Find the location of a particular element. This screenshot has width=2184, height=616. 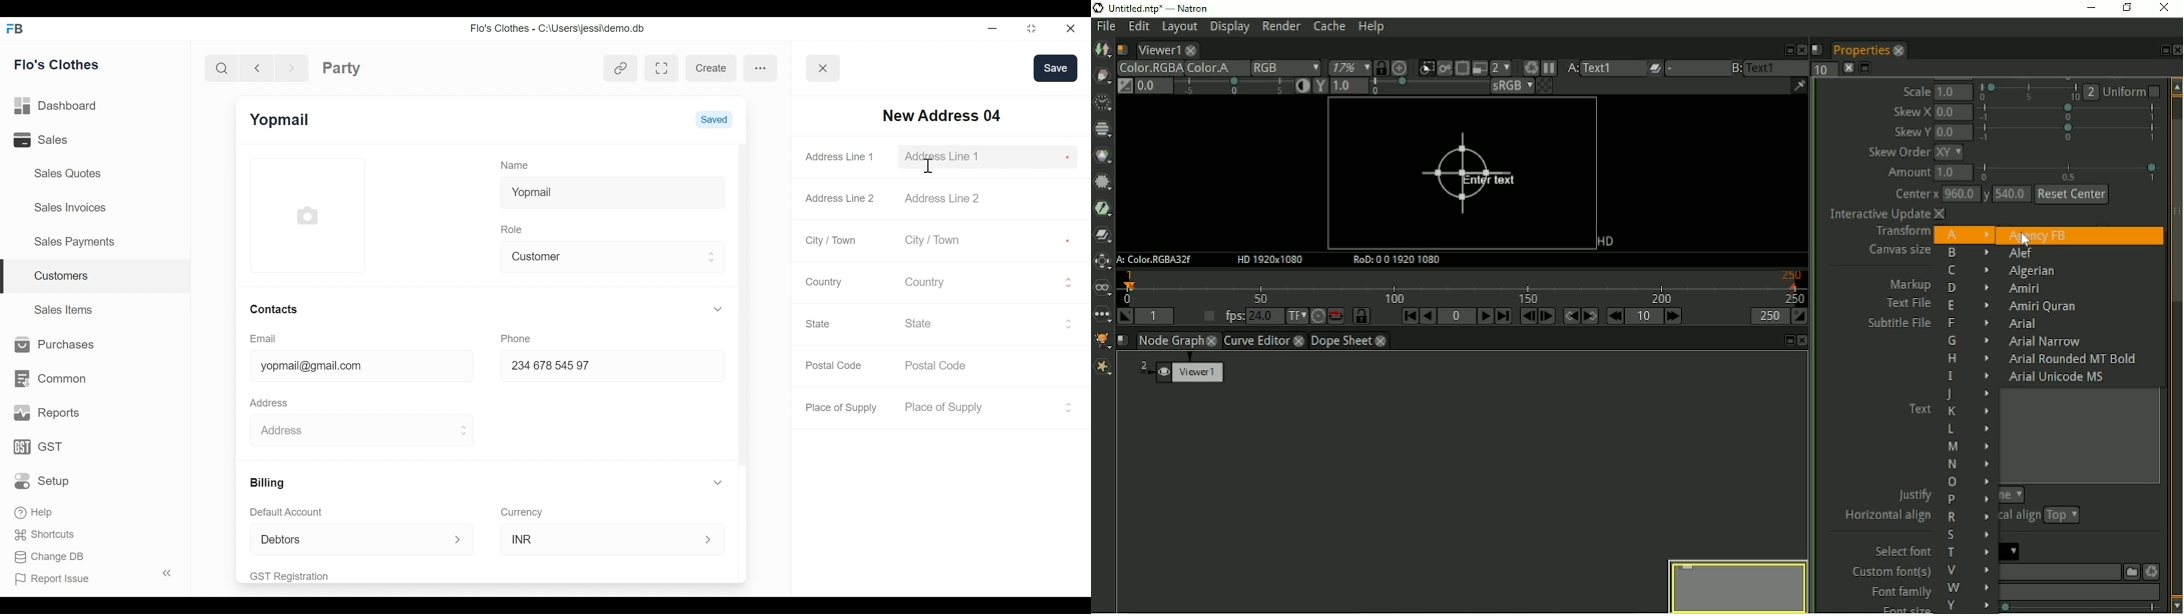

Profile Picture is located at coordinates (309, 214).